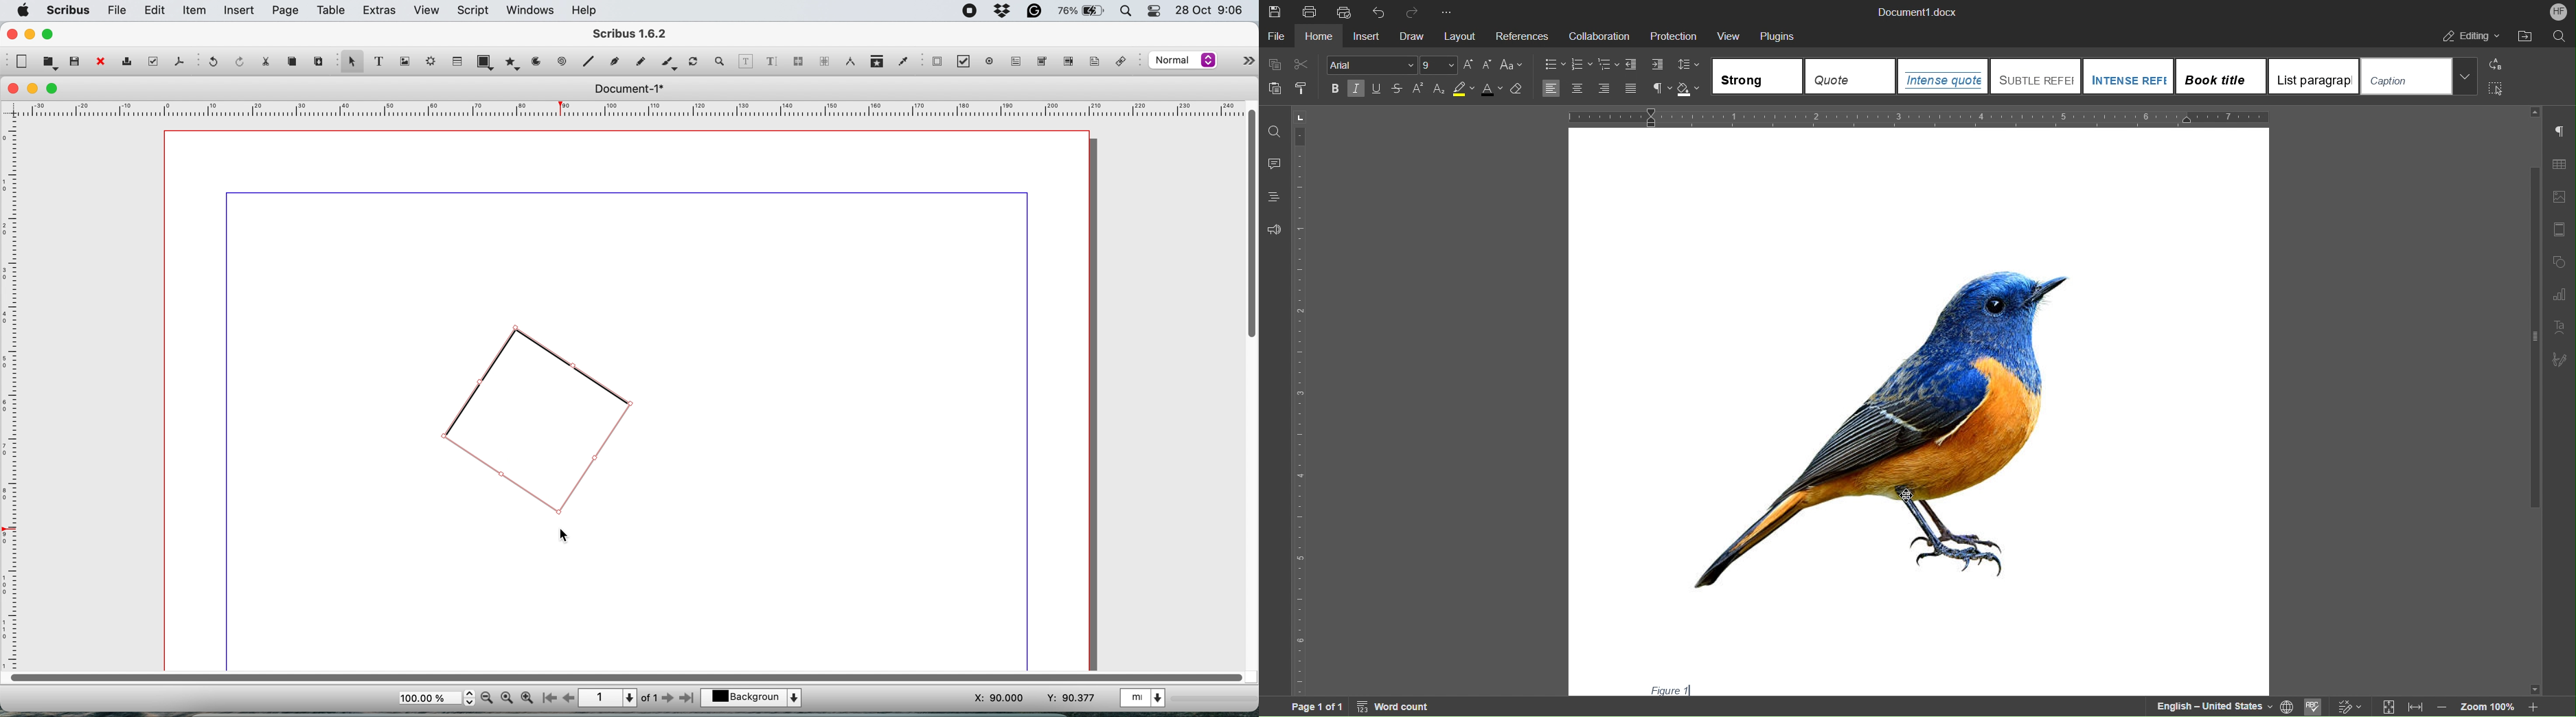 The image size is (2576, 728). Describe the element at coordinates (11, 34) in the screenshot. I see `close` at that location.